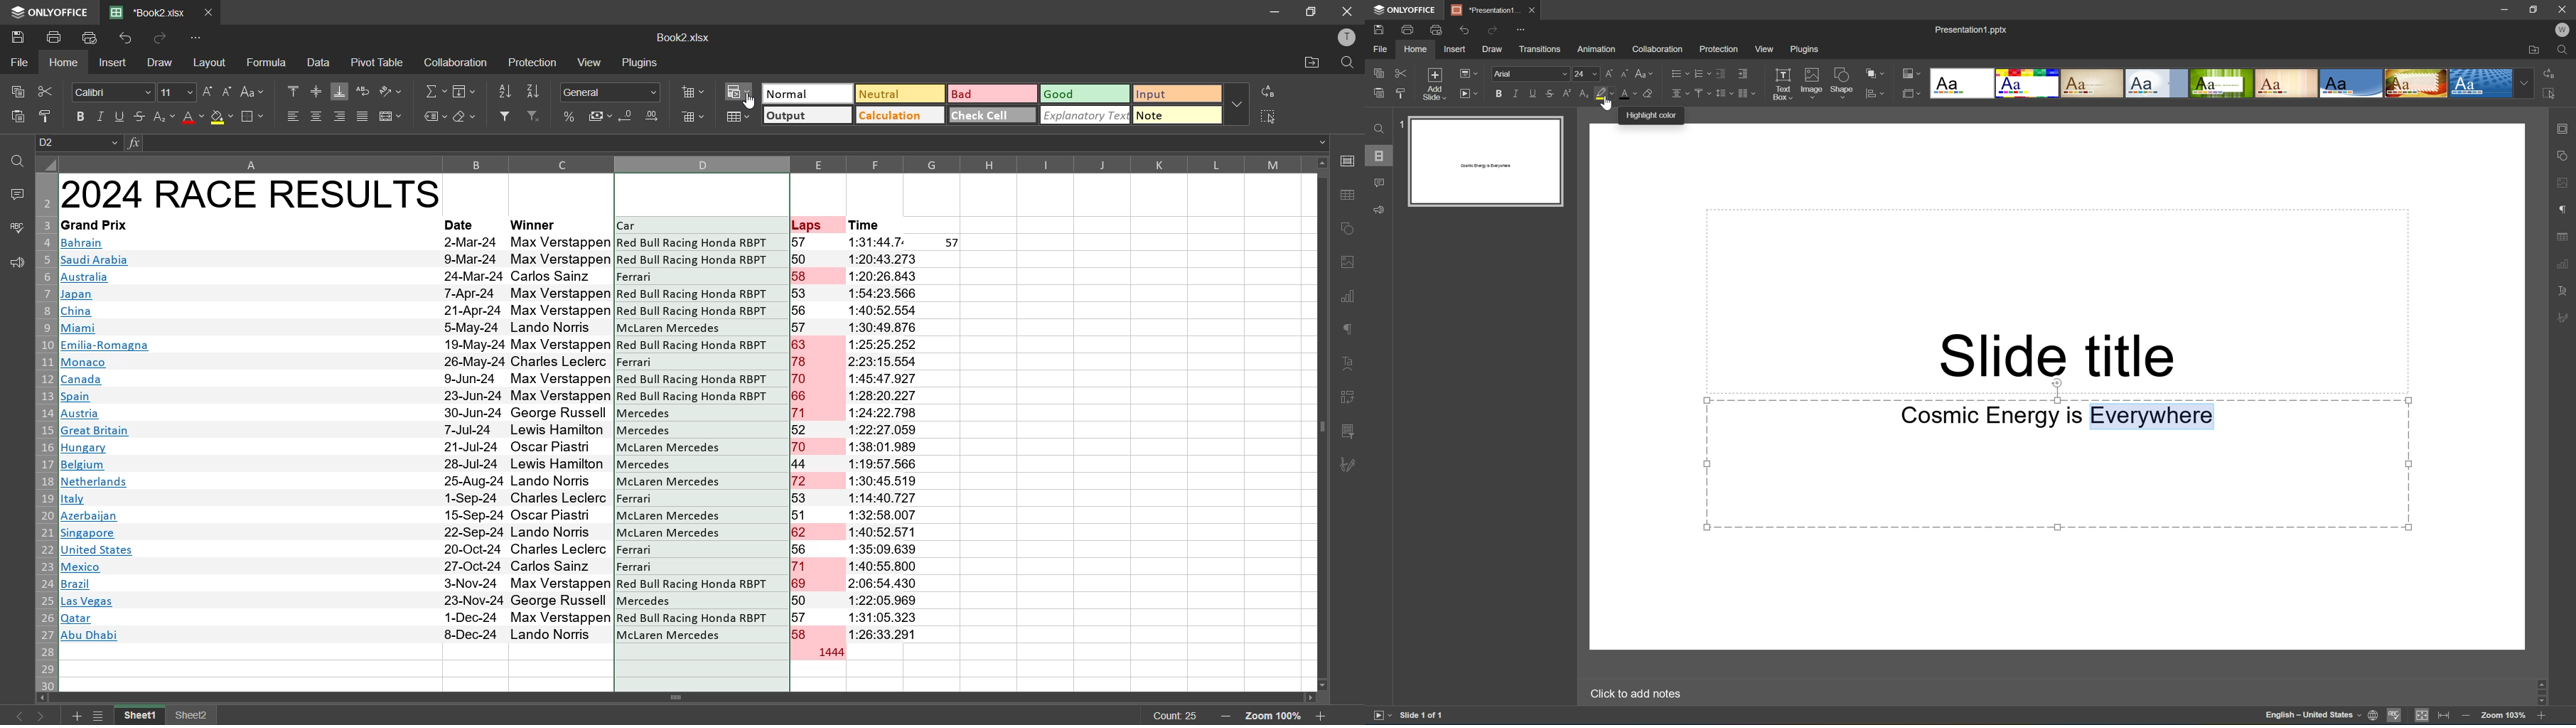 Image resolution: width=2576 pixels, height=728 pixels. I want to click on font color, so click(192, 117).